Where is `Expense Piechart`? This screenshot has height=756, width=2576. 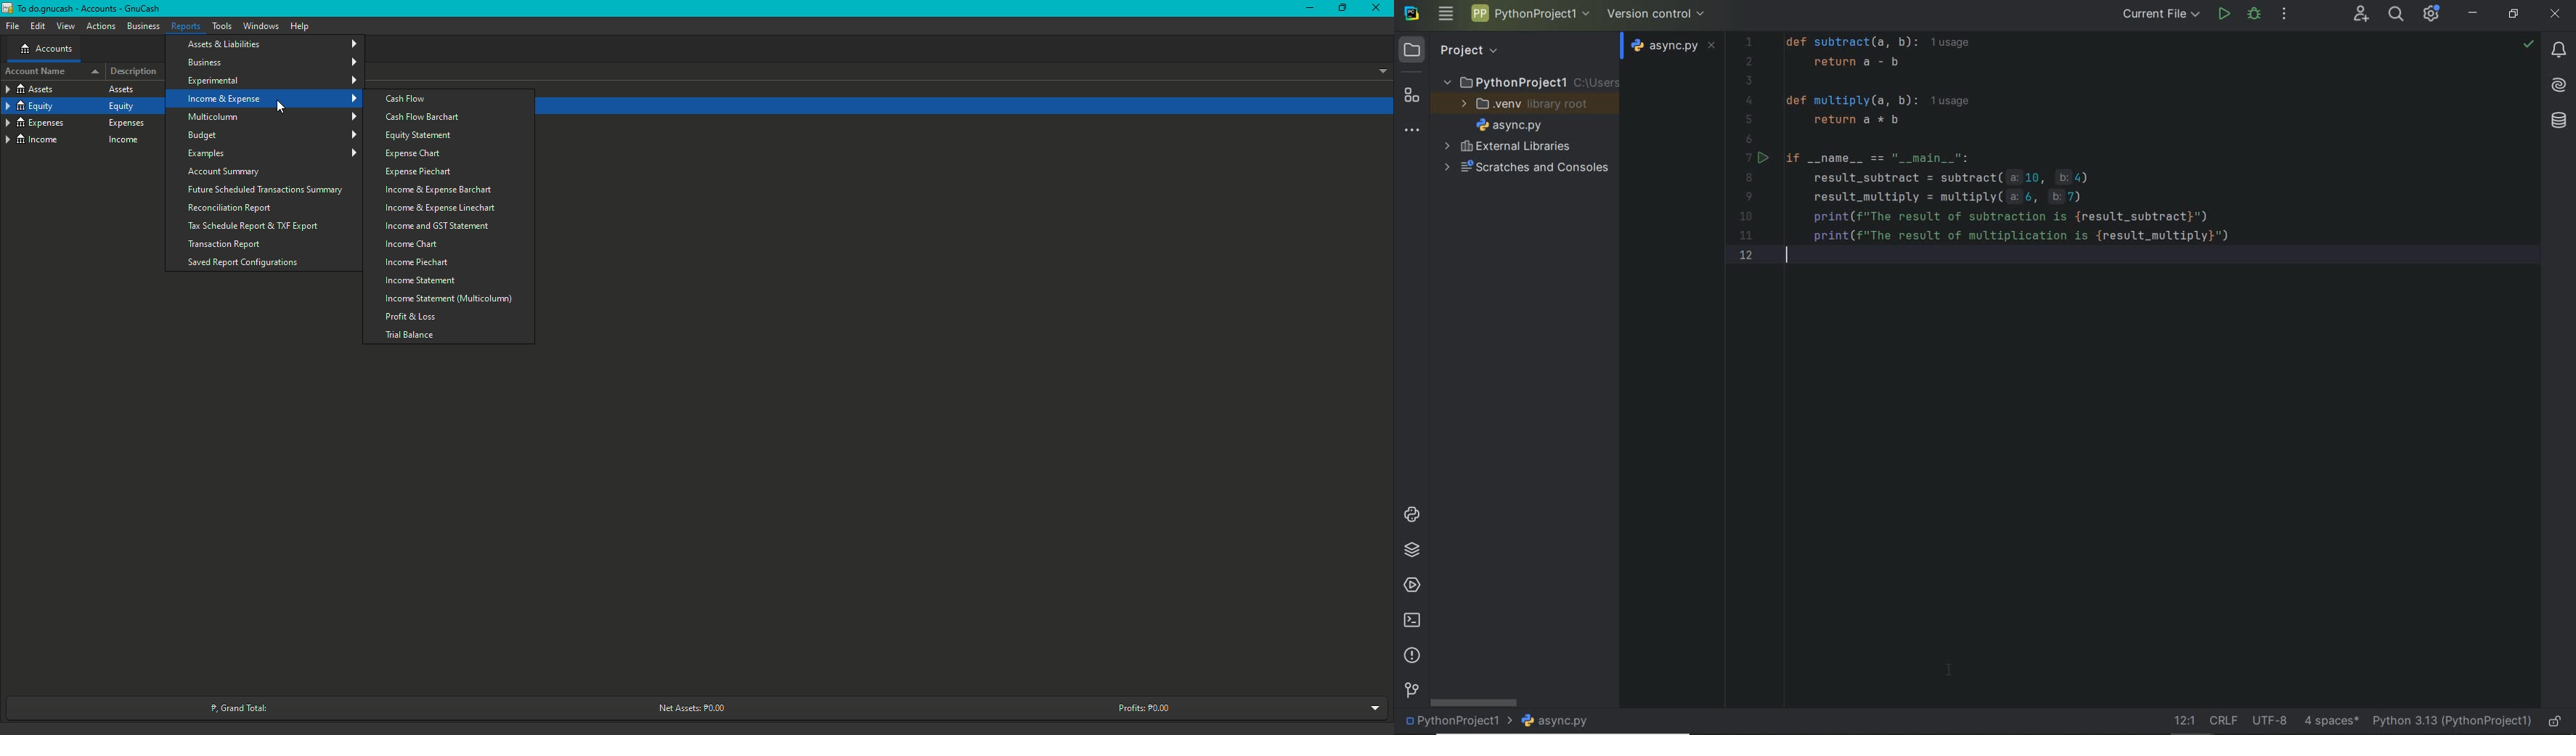
Expense Piechart is located at coordinates (420, 172).